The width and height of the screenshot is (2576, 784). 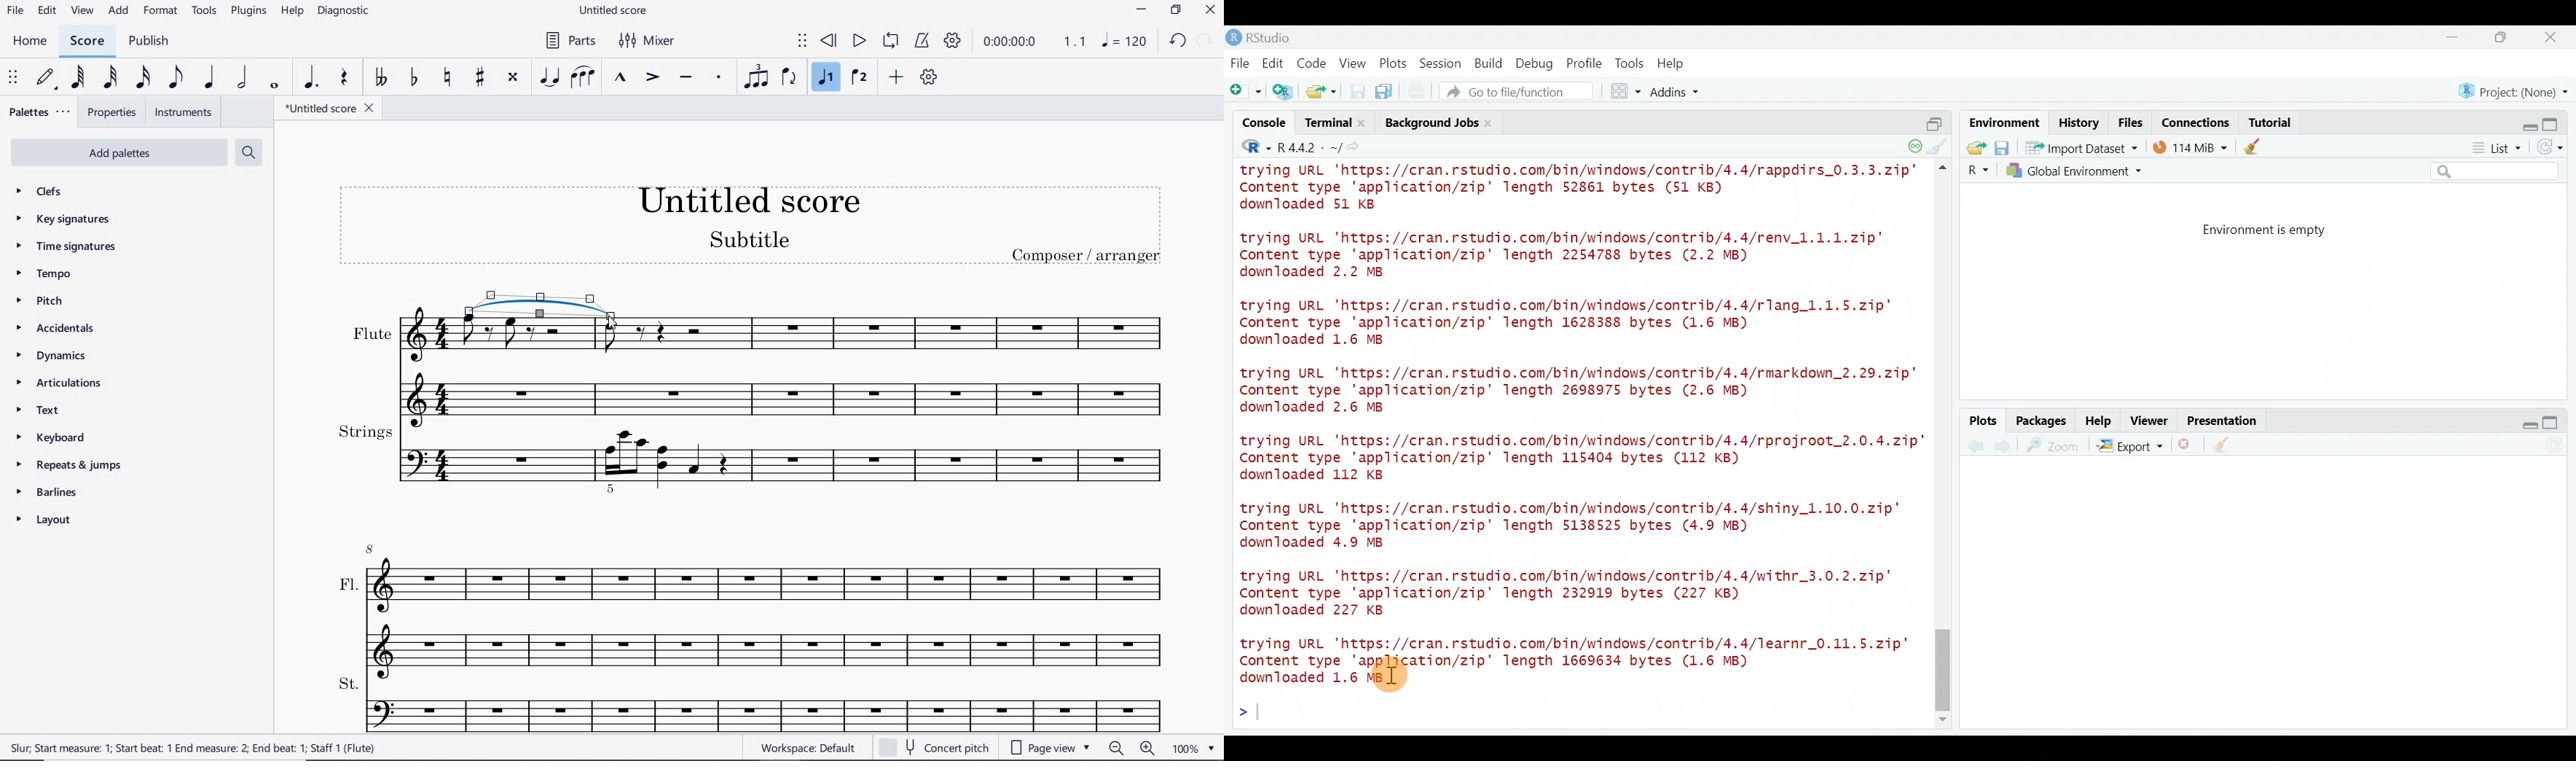 I want to click on PROPERTIES, so click(x=114, y=112).